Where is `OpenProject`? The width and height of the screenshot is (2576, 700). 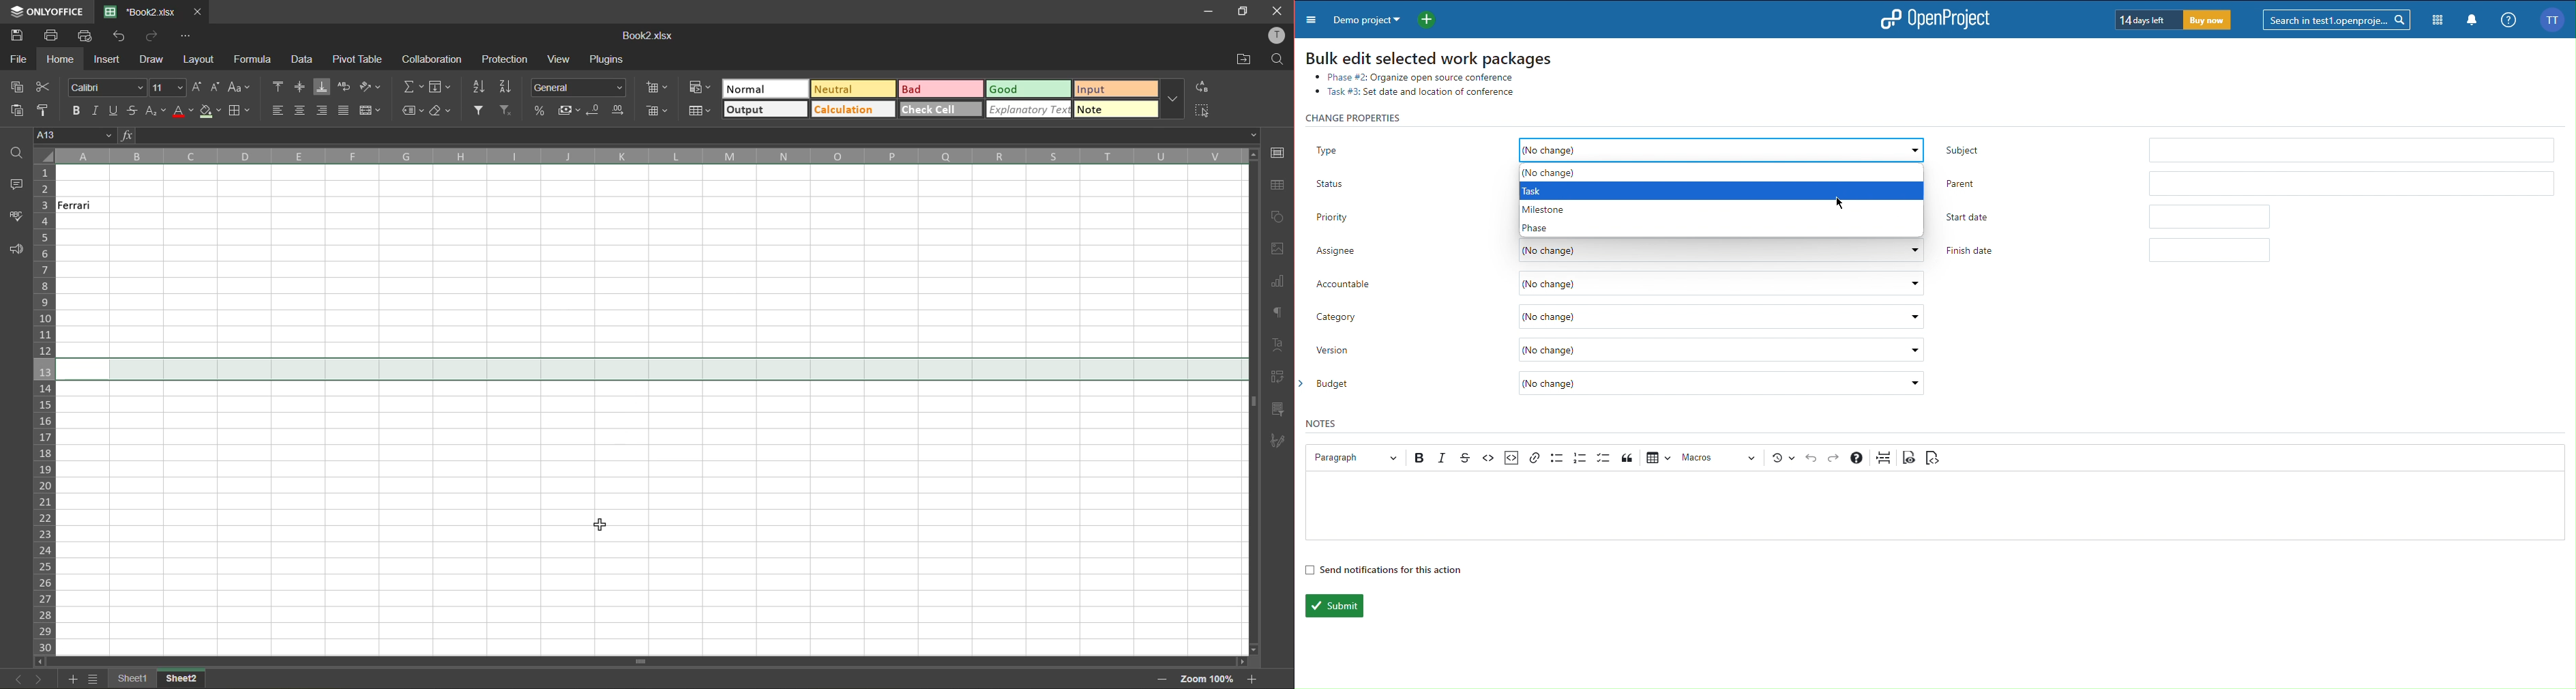
OpenProject is located at coordinates (1931, 20).